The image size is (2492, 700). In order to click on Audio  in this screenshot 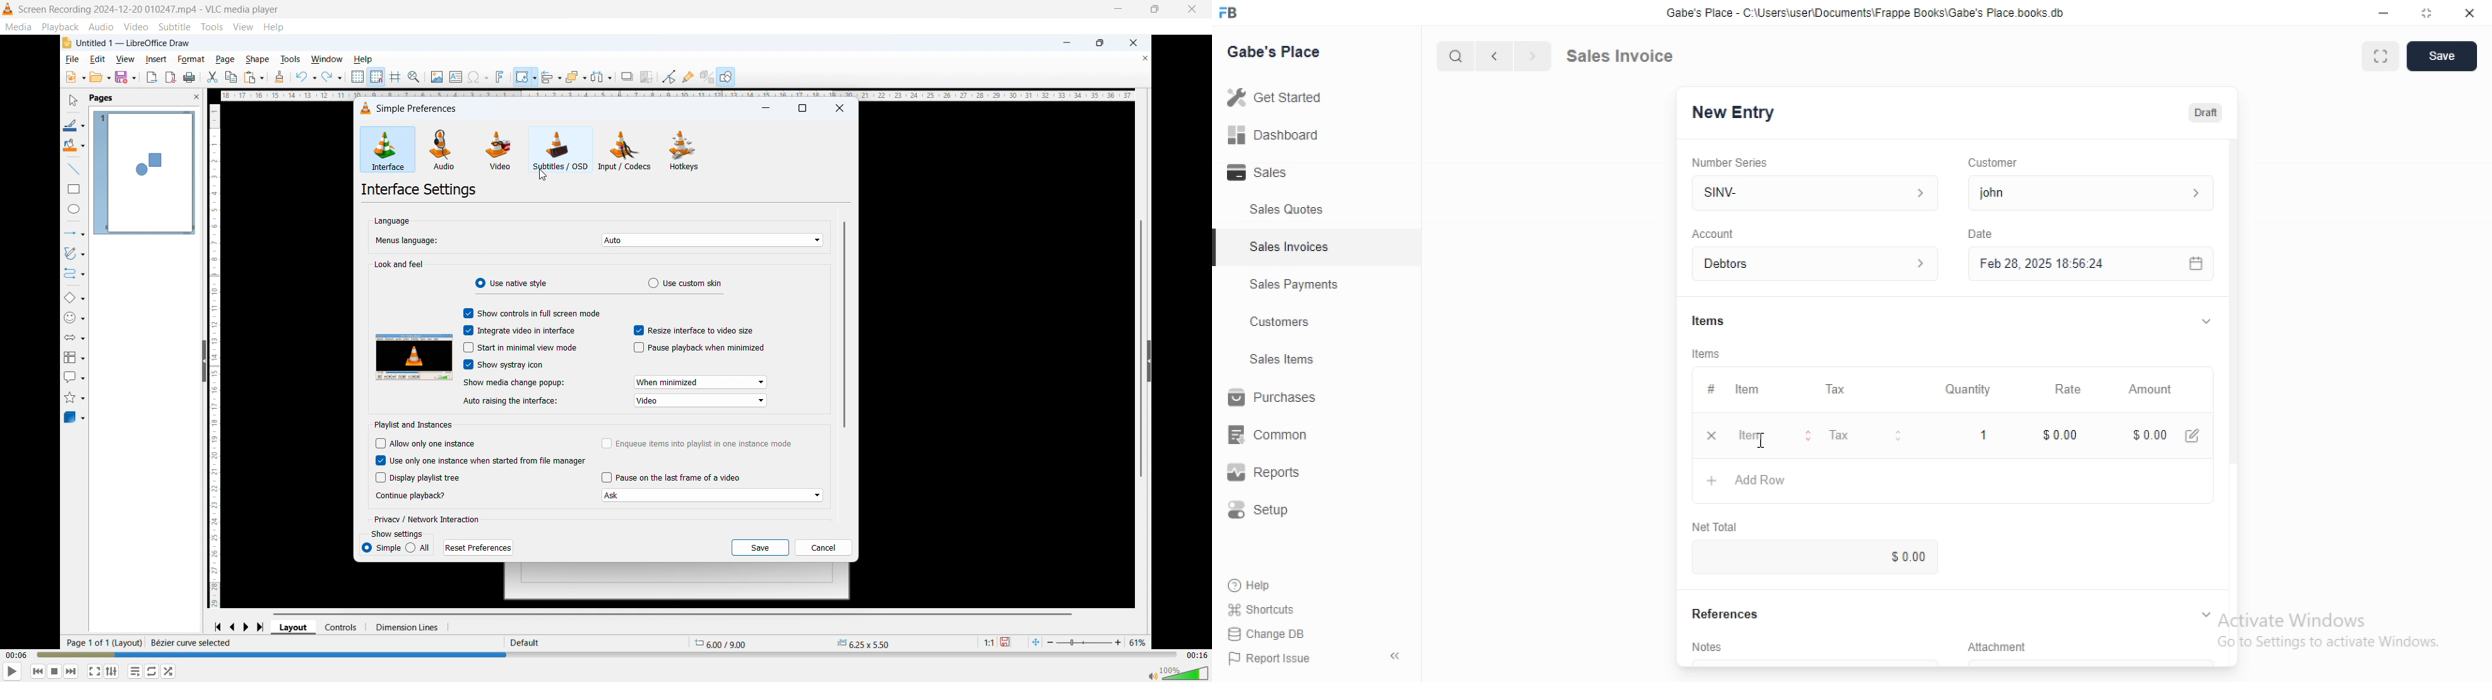, I will do `click(101, 27)`.